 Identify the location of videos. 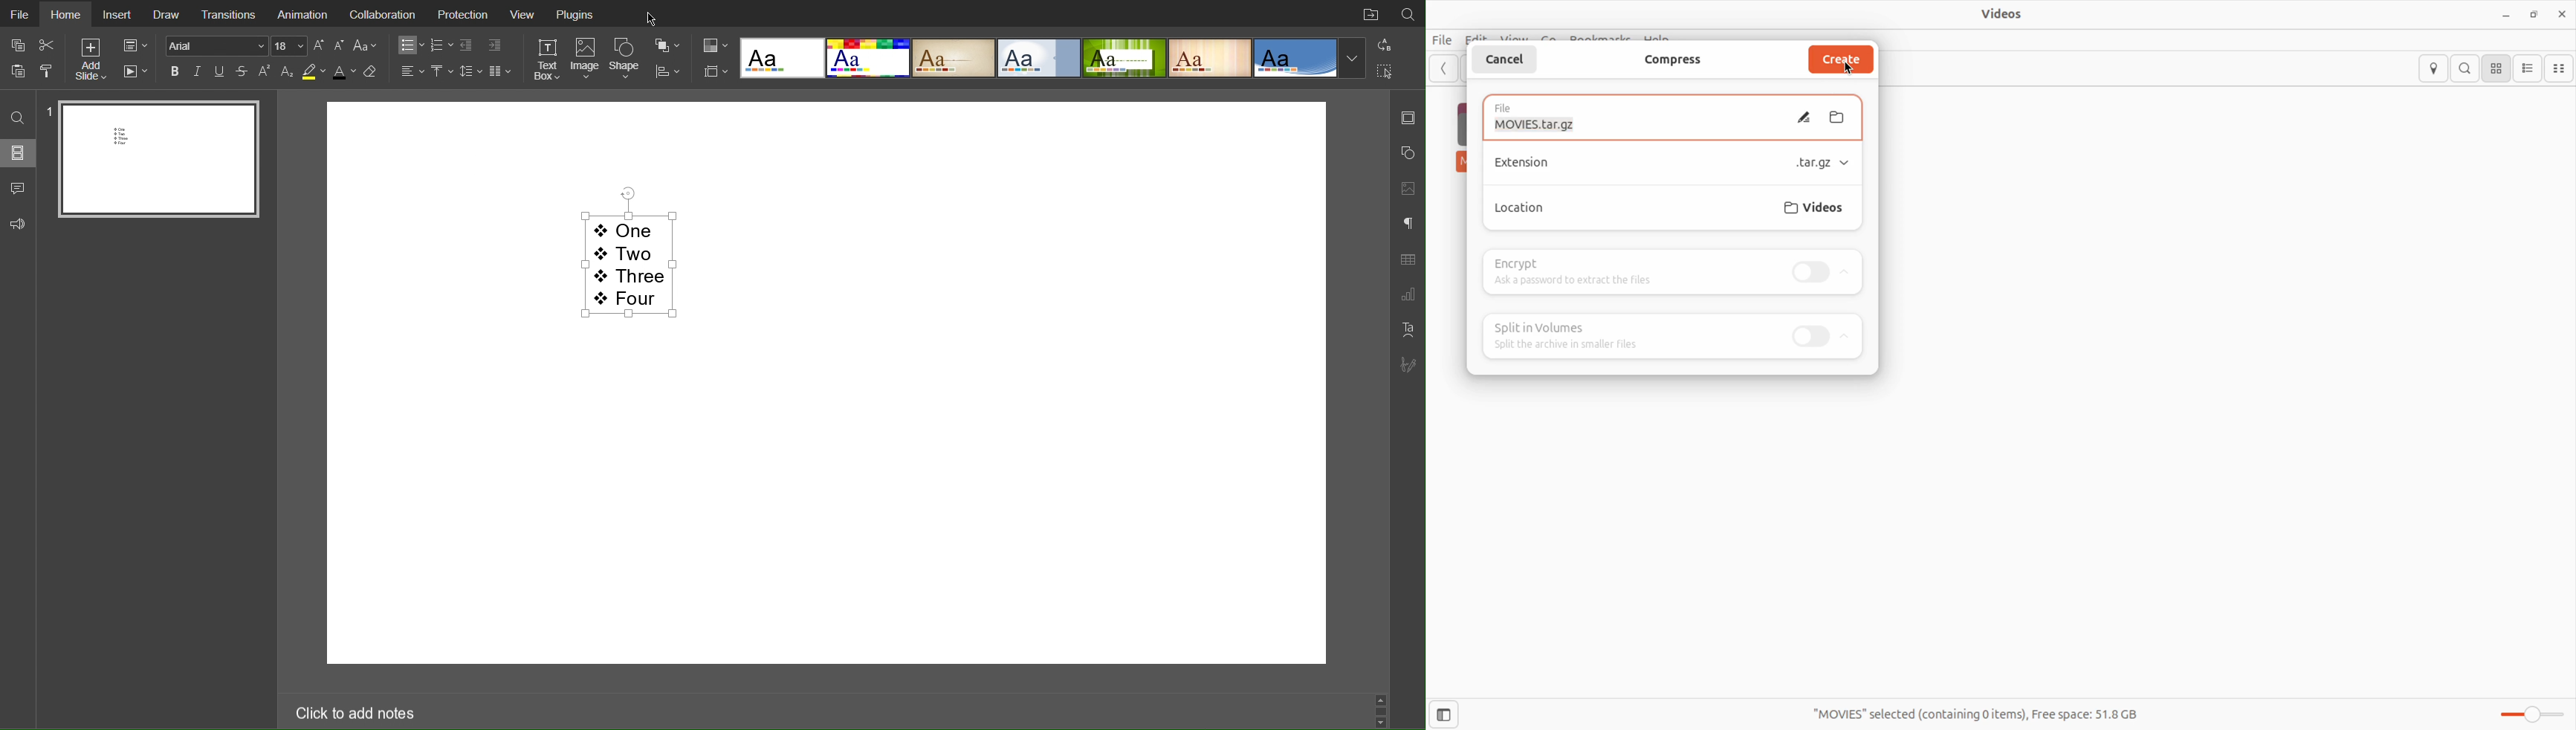
(2005, 14).